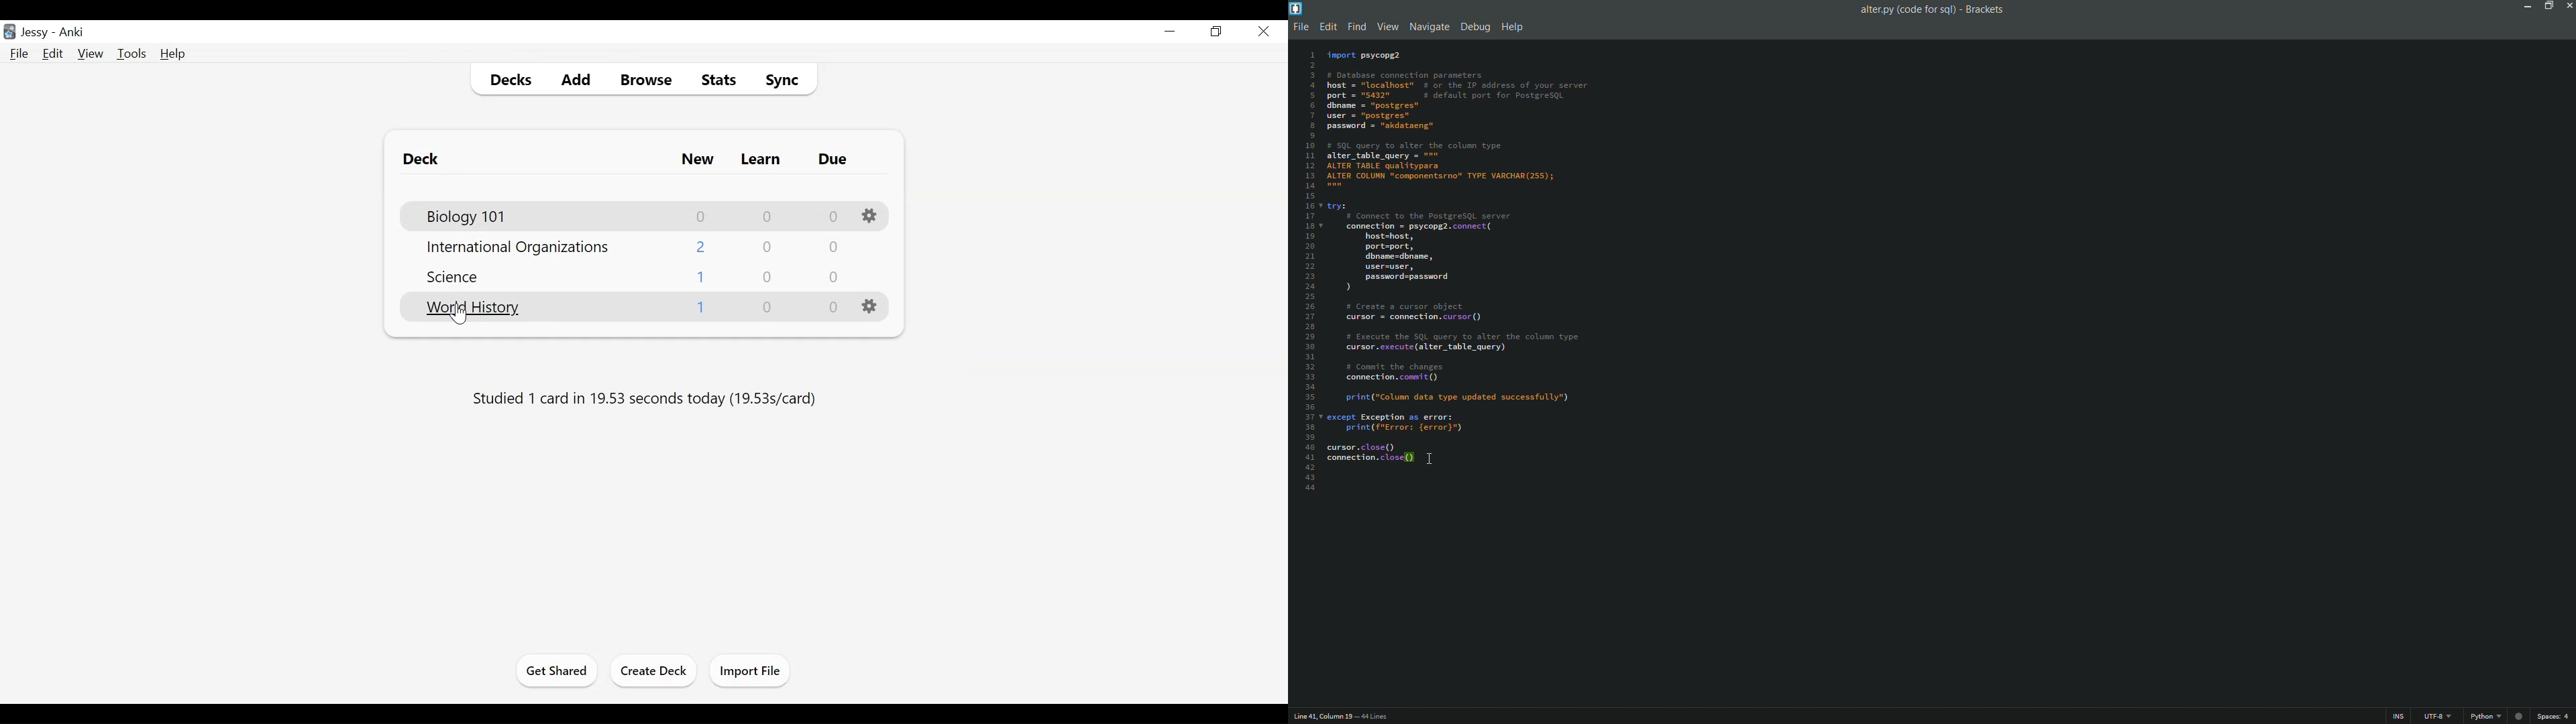  I want to click on New Card Count, so click(702, 216).